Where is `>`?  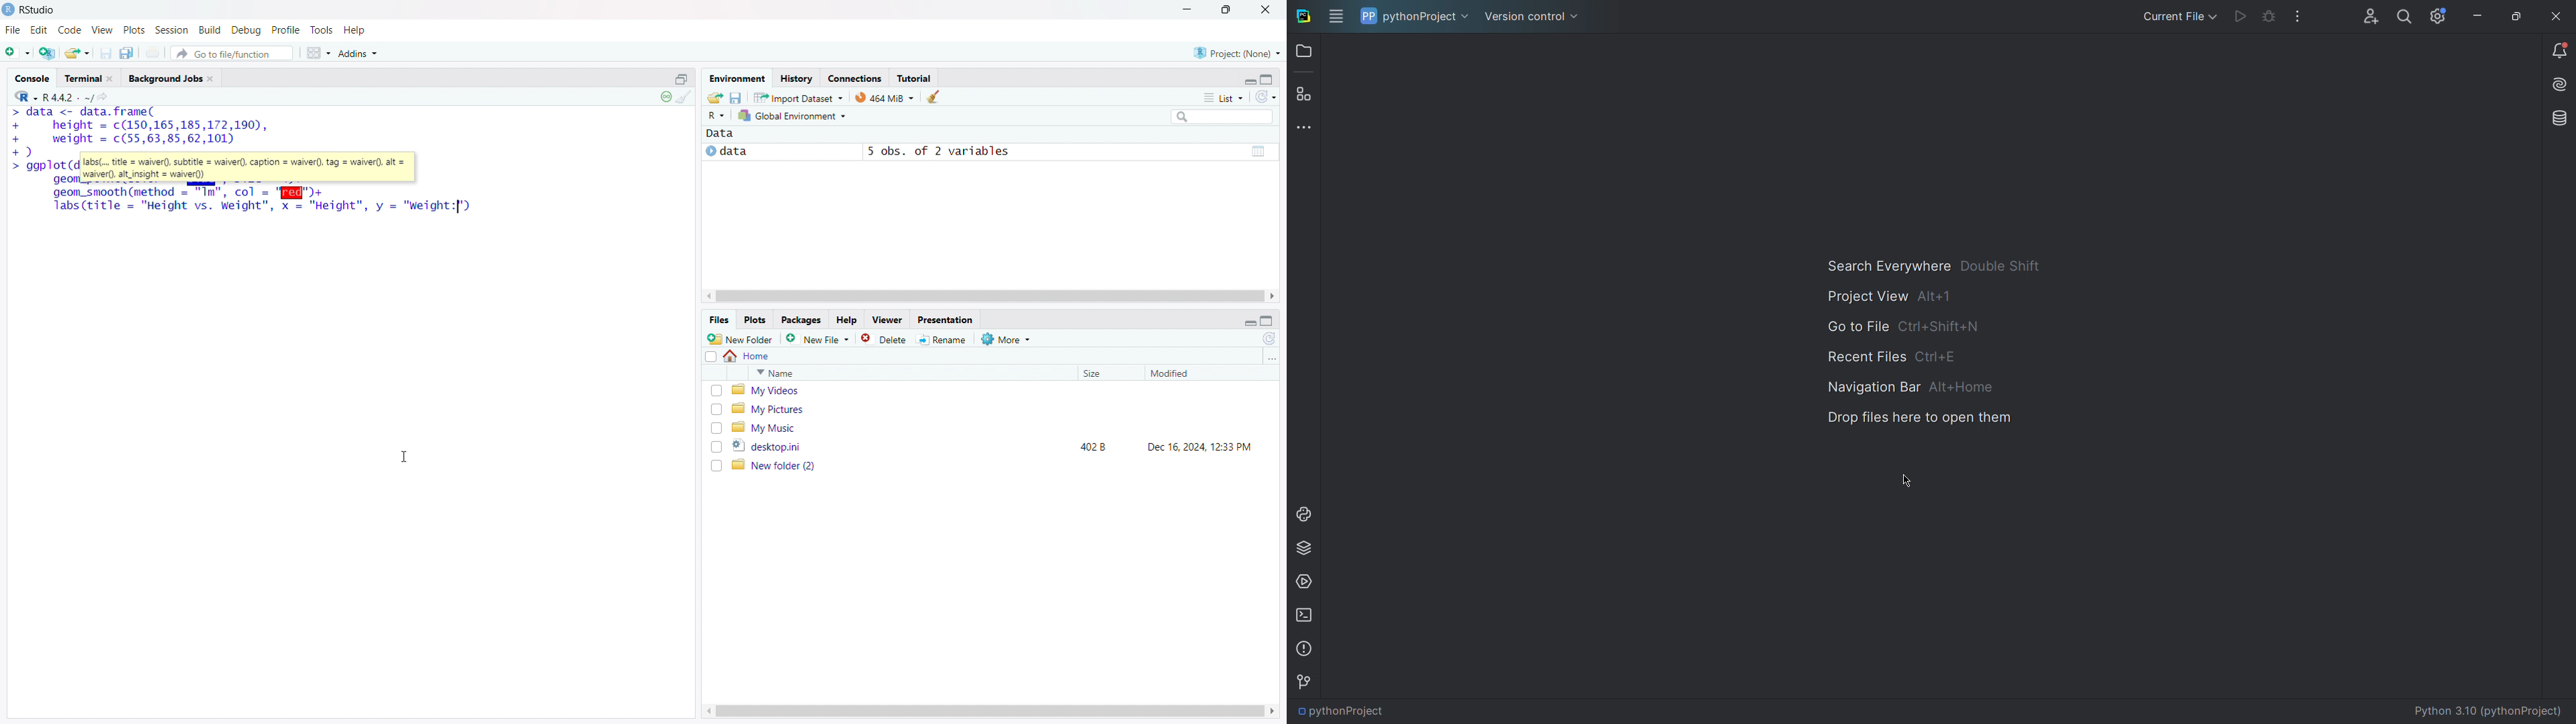 > is located at coordinates (19, 168).